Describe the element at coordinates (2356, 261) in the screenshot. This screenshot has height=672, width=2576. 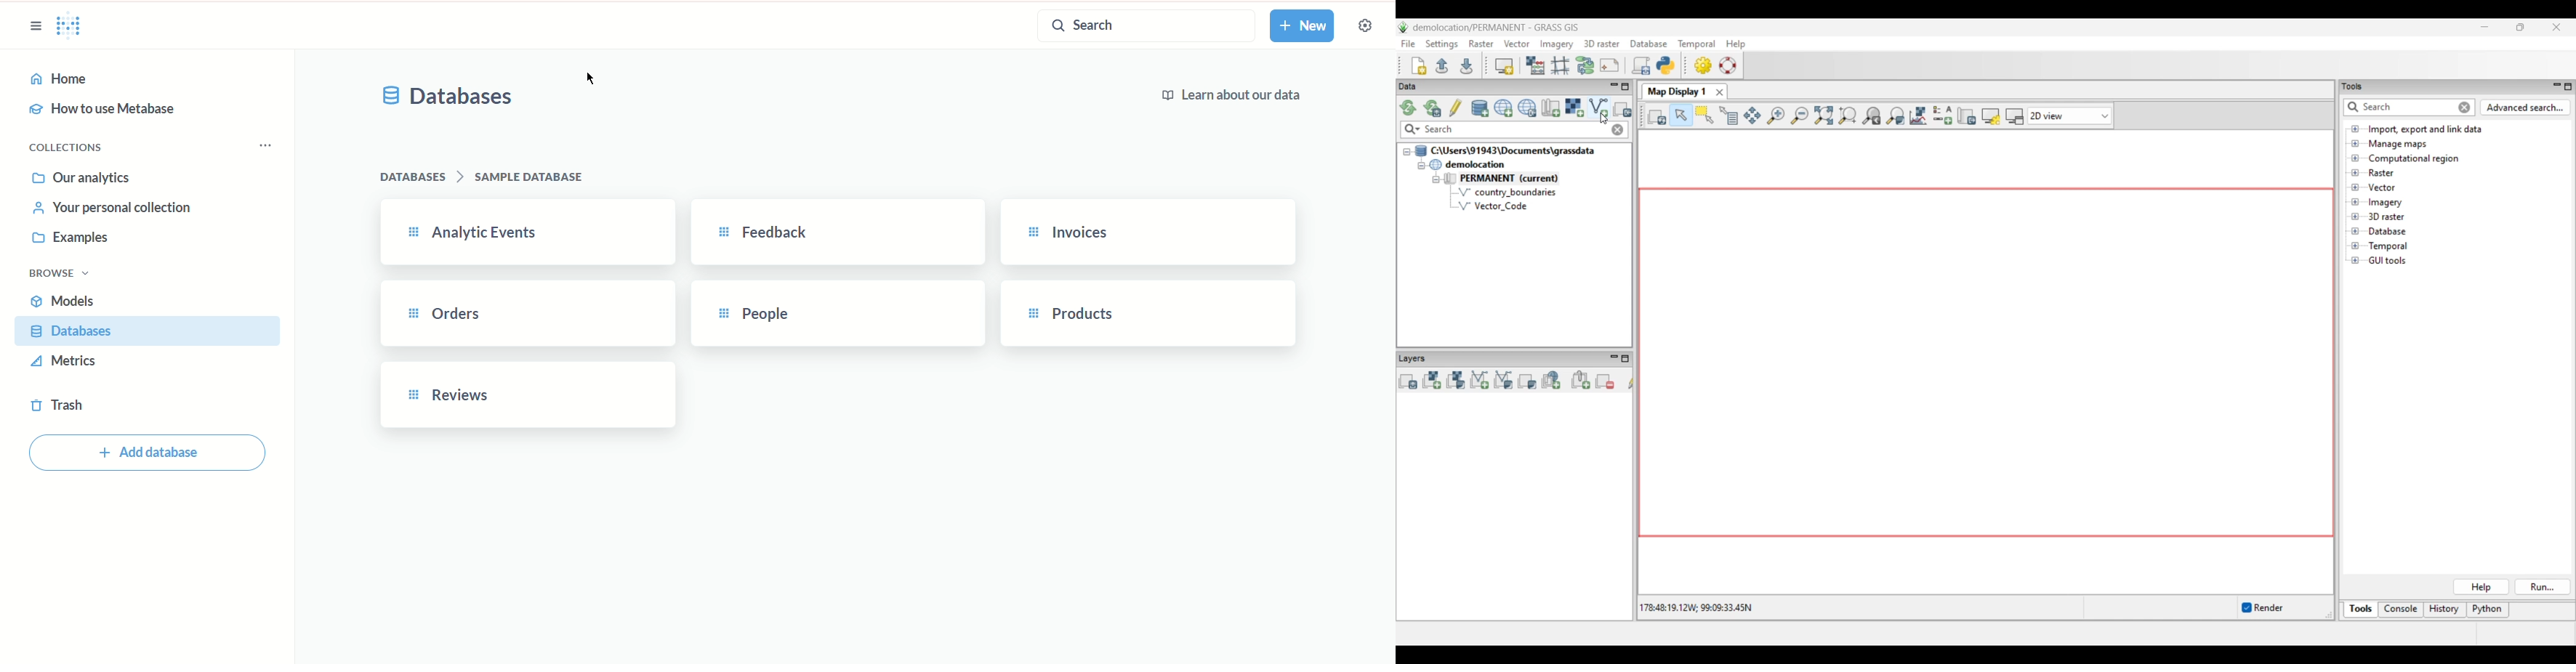
I see `Click to open GUI tools` at that location.